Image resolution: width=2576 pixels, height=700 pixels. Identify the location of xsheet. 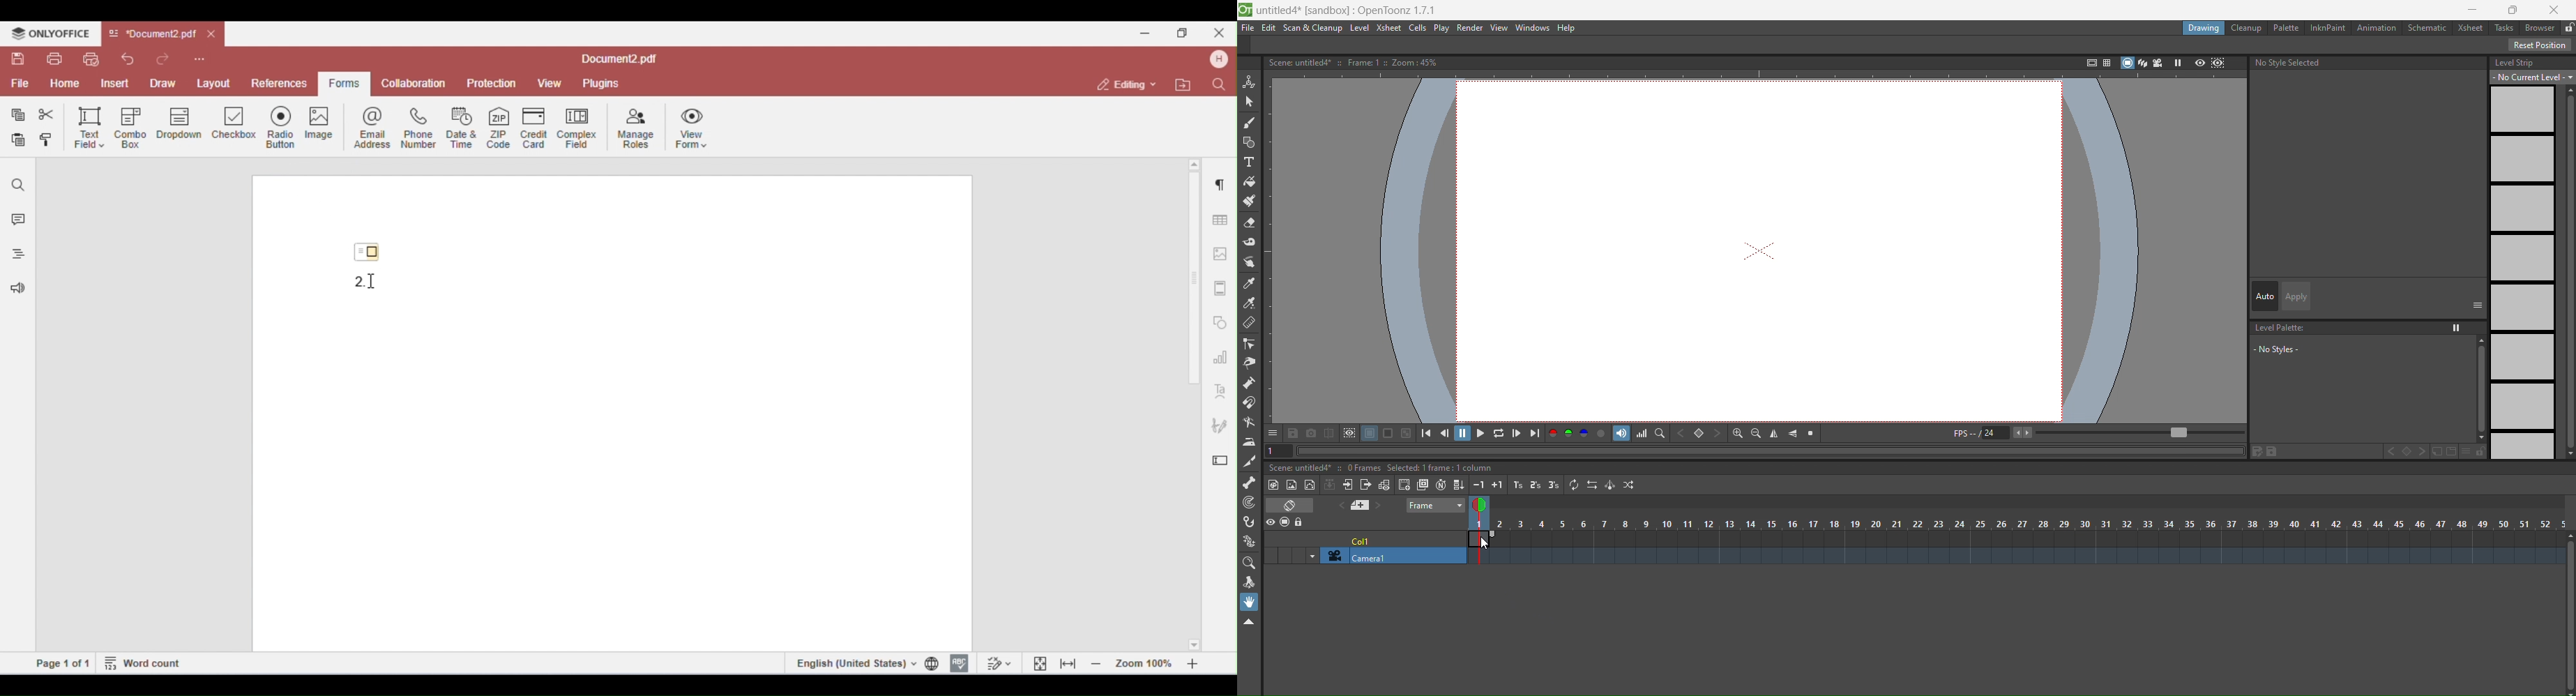
(2468, 27).